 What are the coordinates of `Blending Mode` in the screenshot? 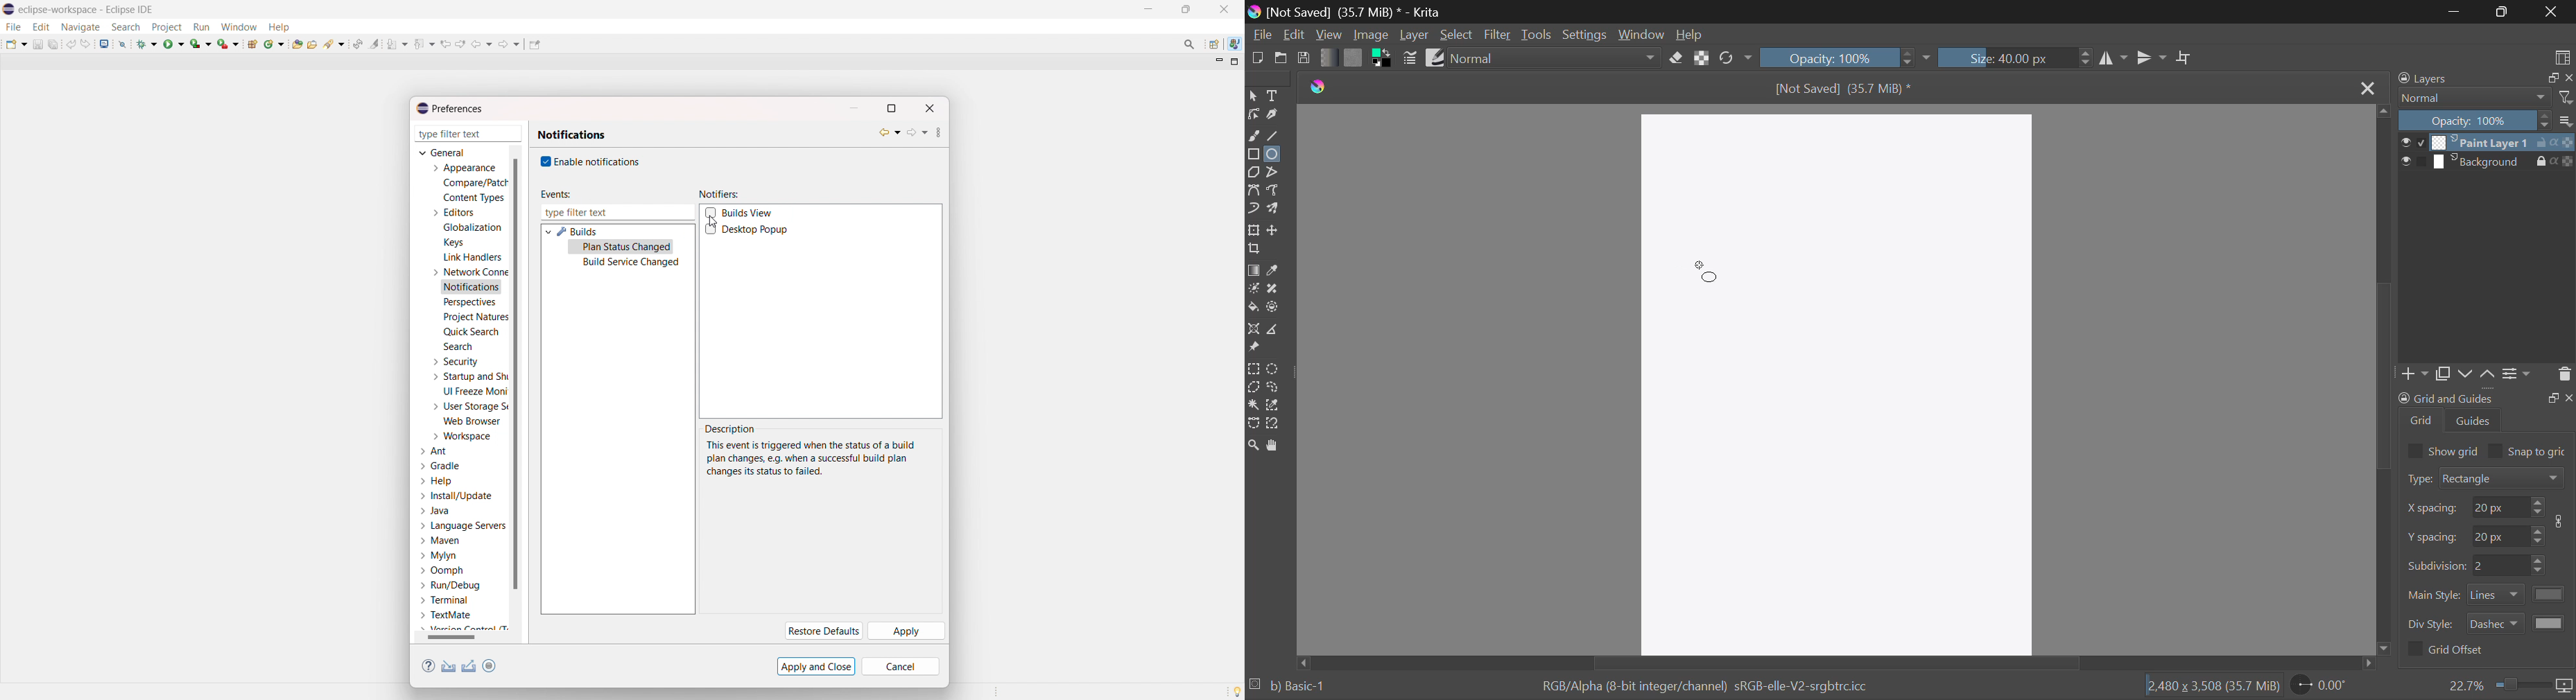 It's located at (1555, 59).